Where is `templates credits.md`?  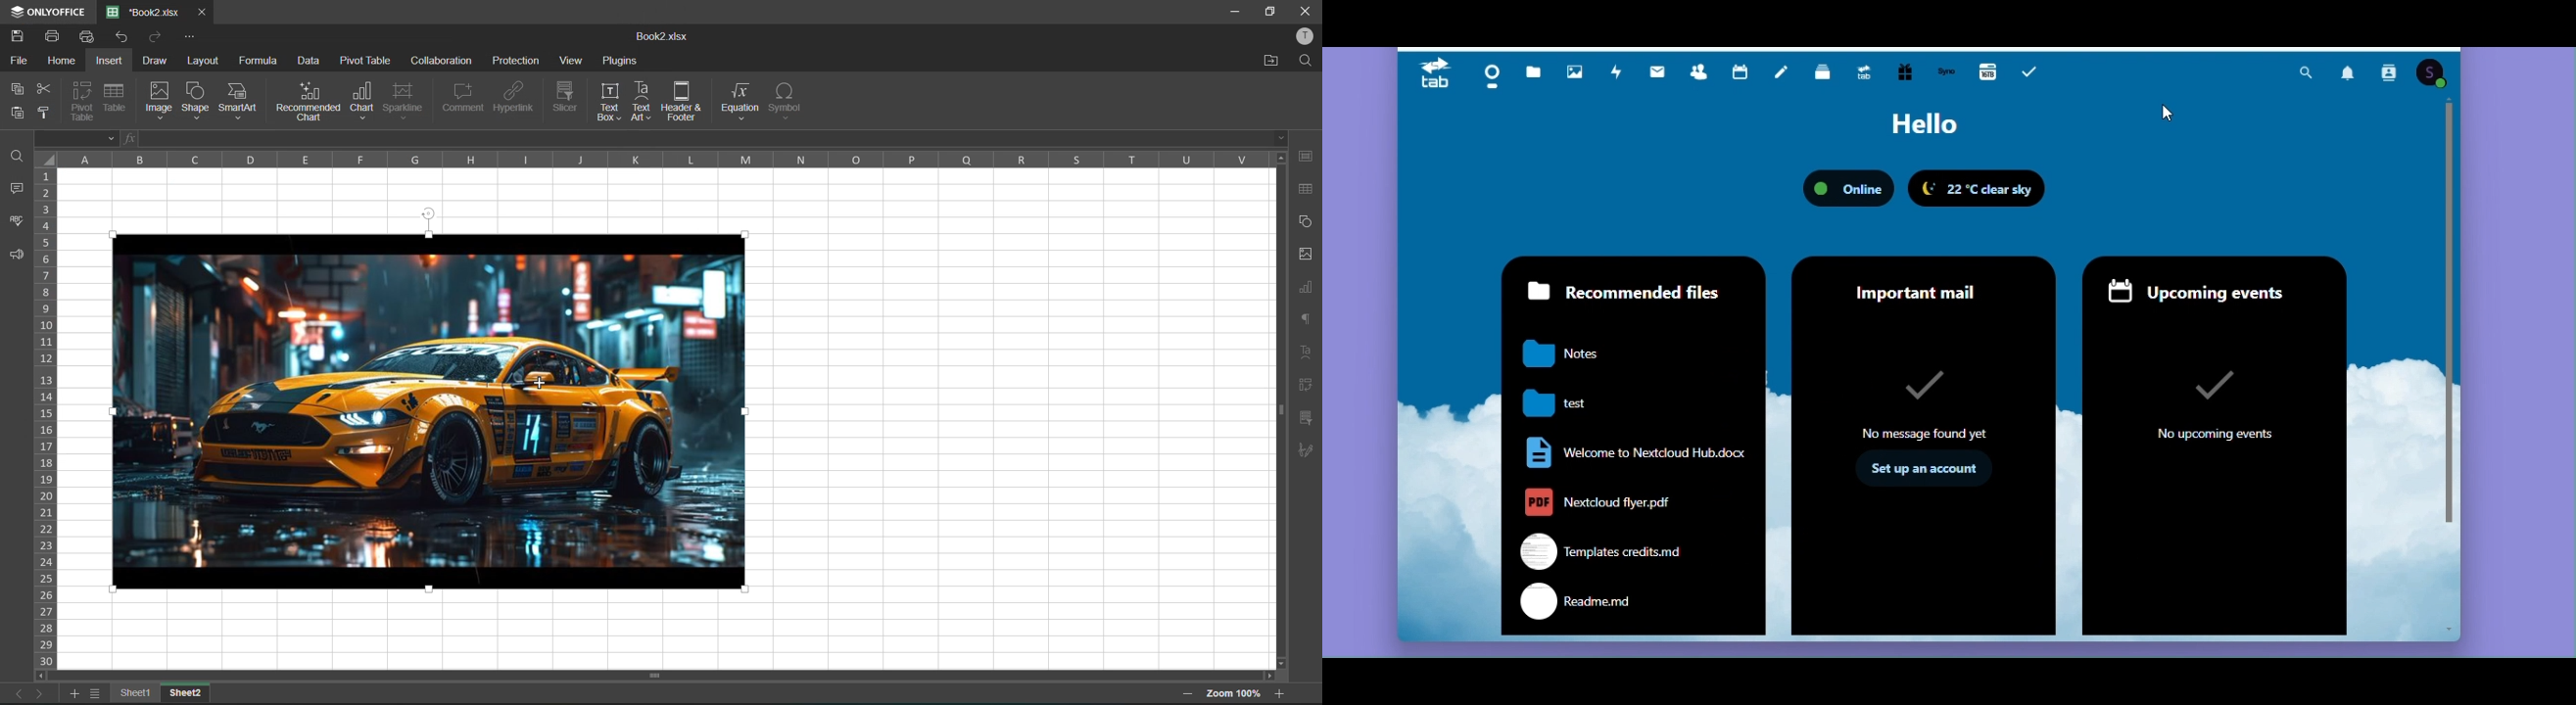 templates credits.md is located at coordinates (1605, 550).